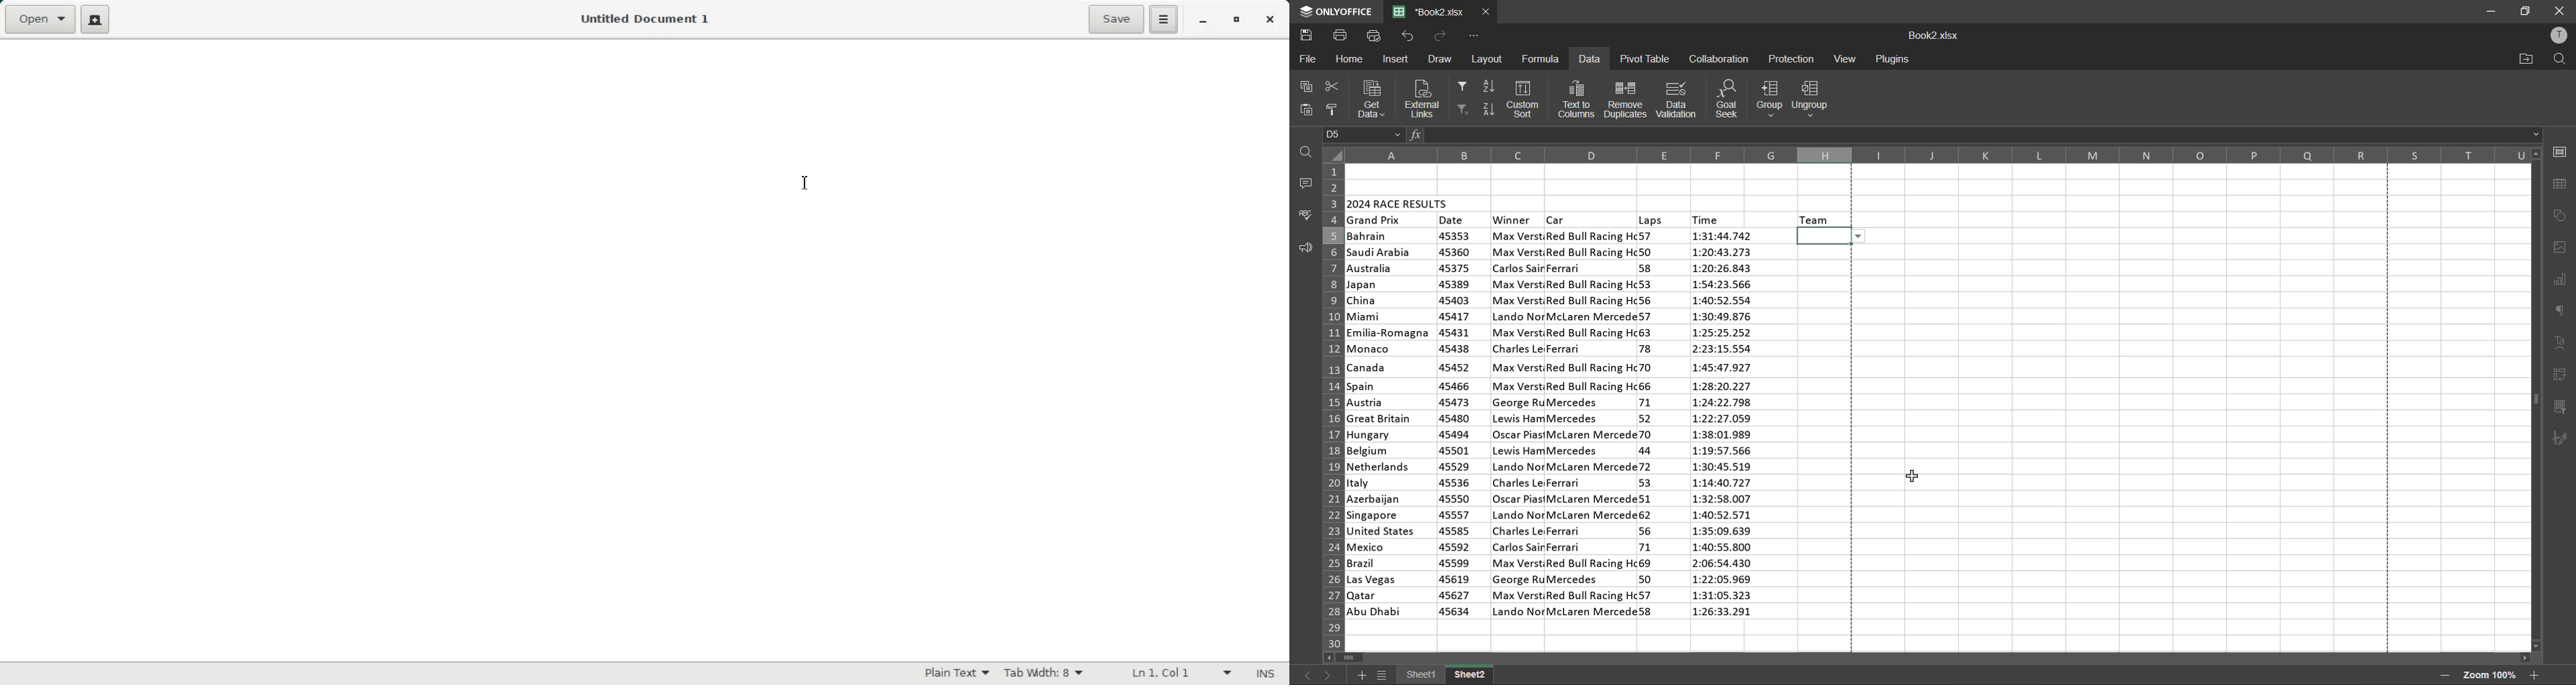 This screenshot has height=700, width=2576. I want to click on comments, so click(1303, 183).